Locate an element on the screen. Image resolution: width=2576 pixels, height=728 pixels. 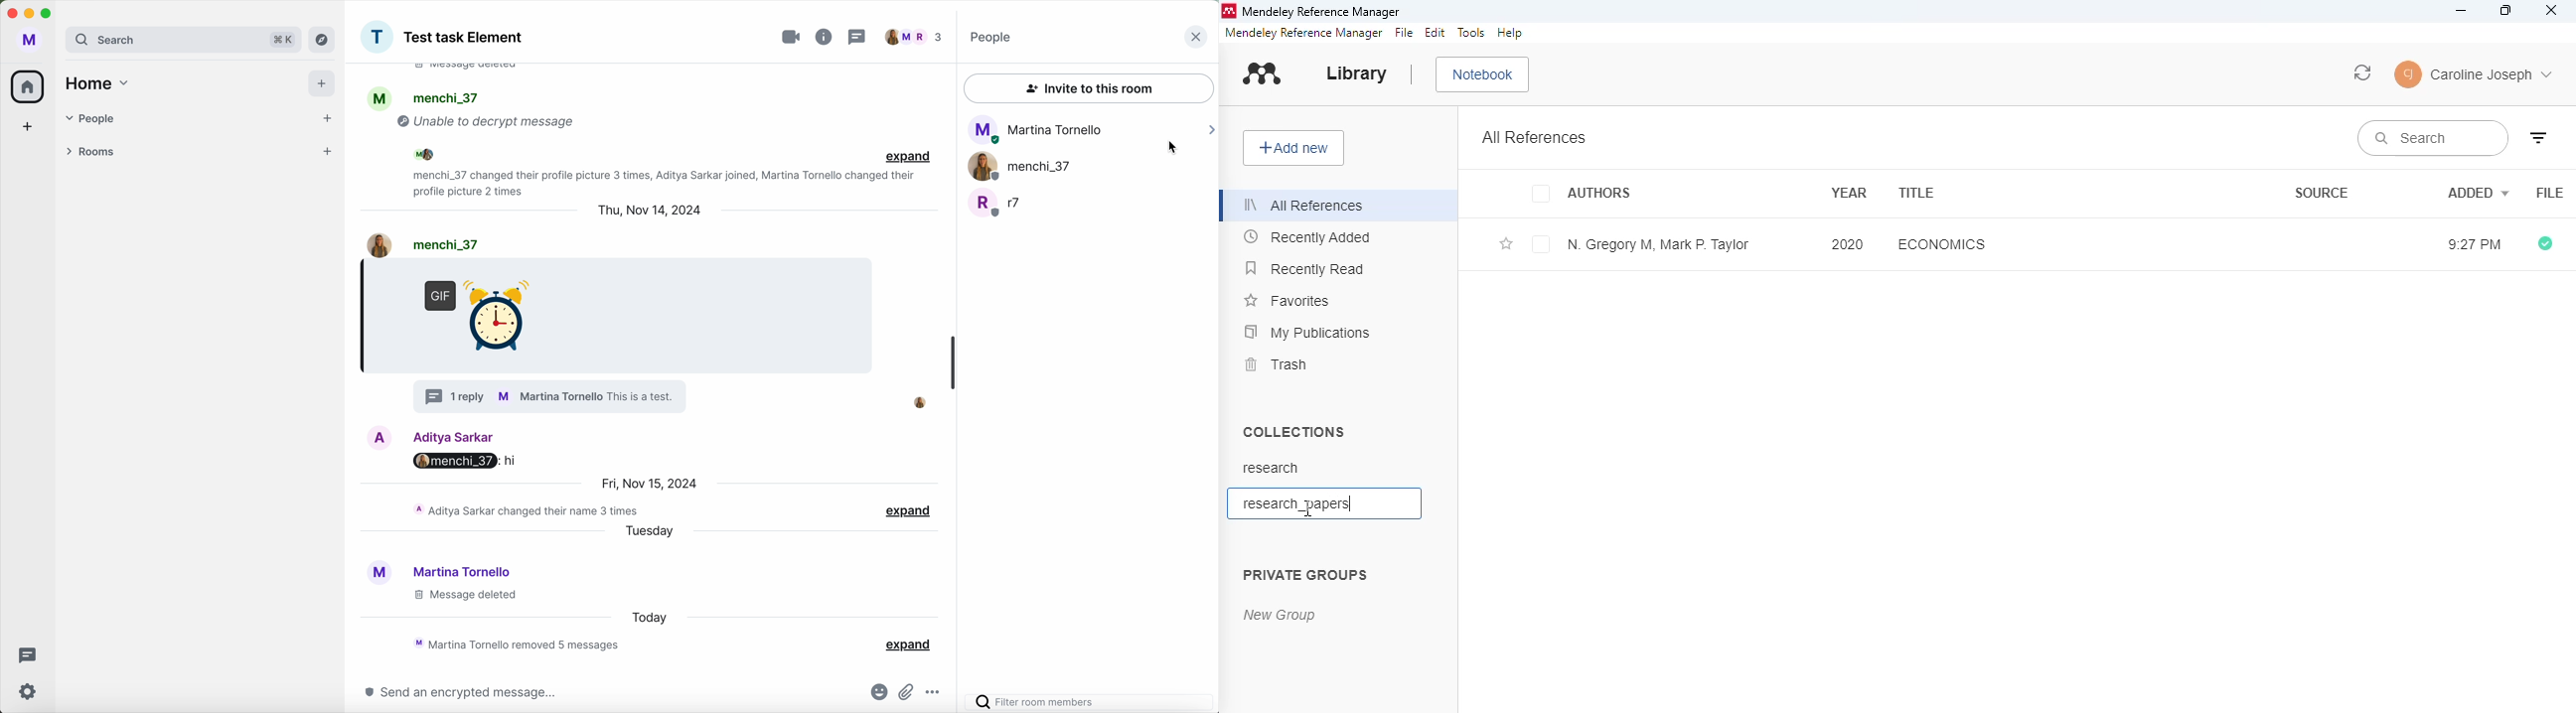
1 reply in thread is located at coordinates (451, 396).